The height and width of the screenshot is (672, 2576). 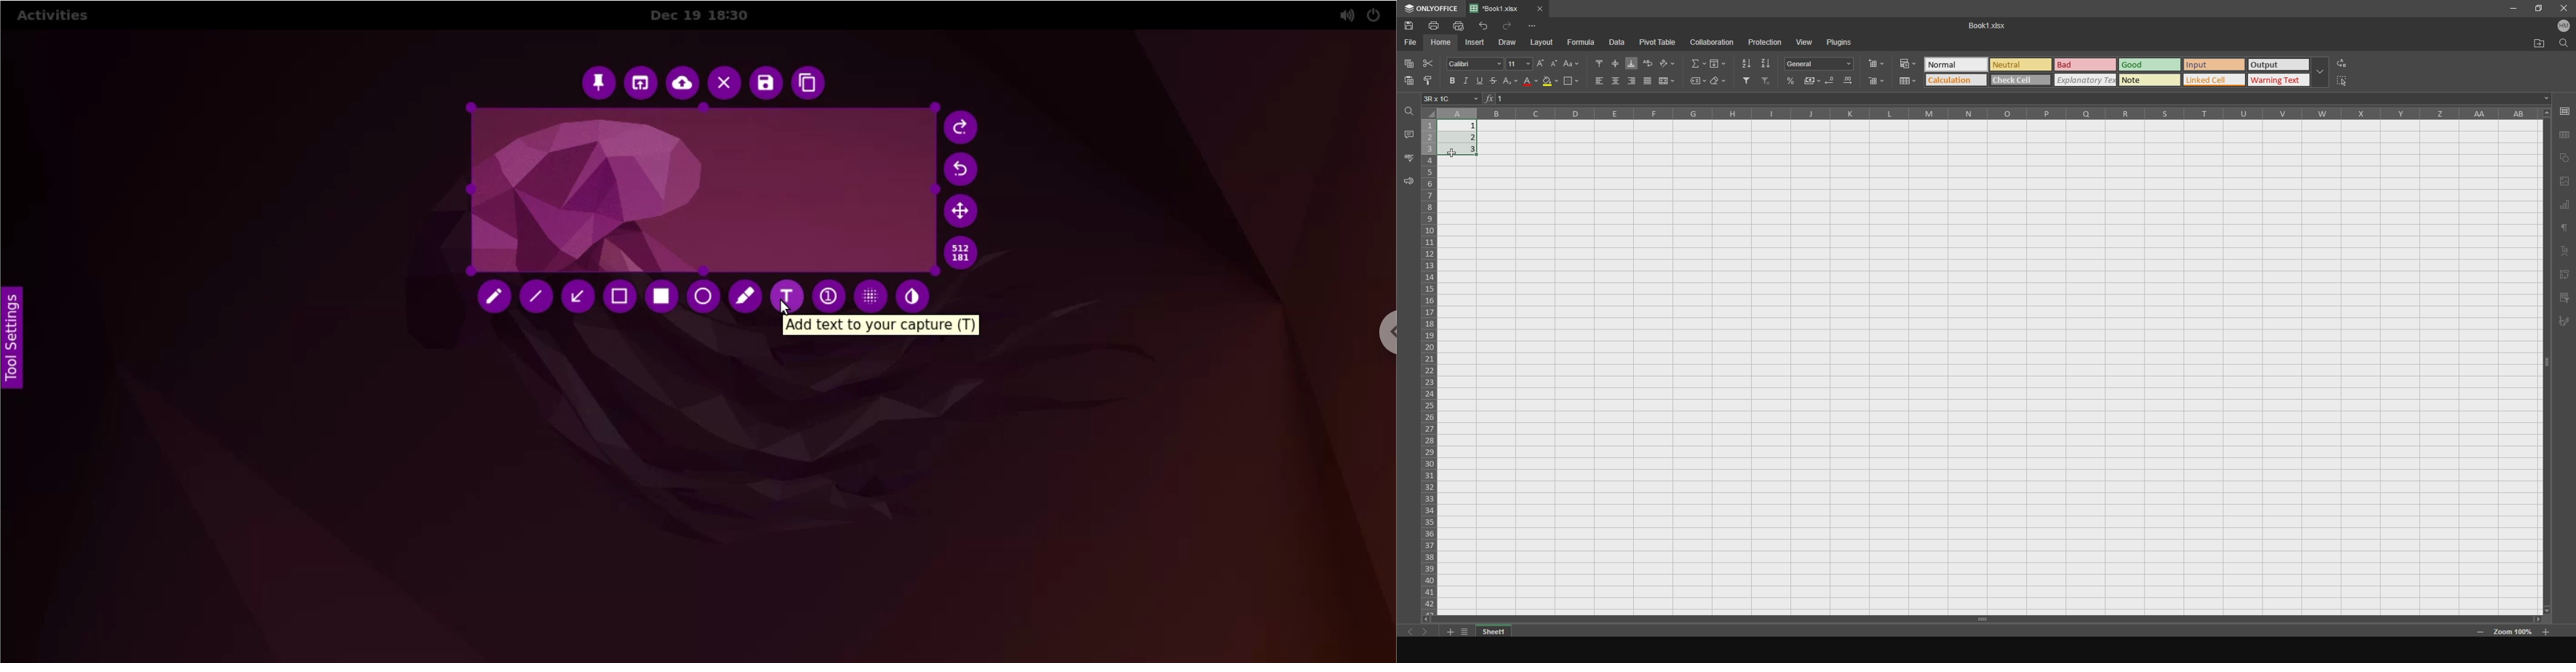 What do you see at coordinates (745, 299) in the screenshot?
I see `marker tool` at bounding box center [745, 299].